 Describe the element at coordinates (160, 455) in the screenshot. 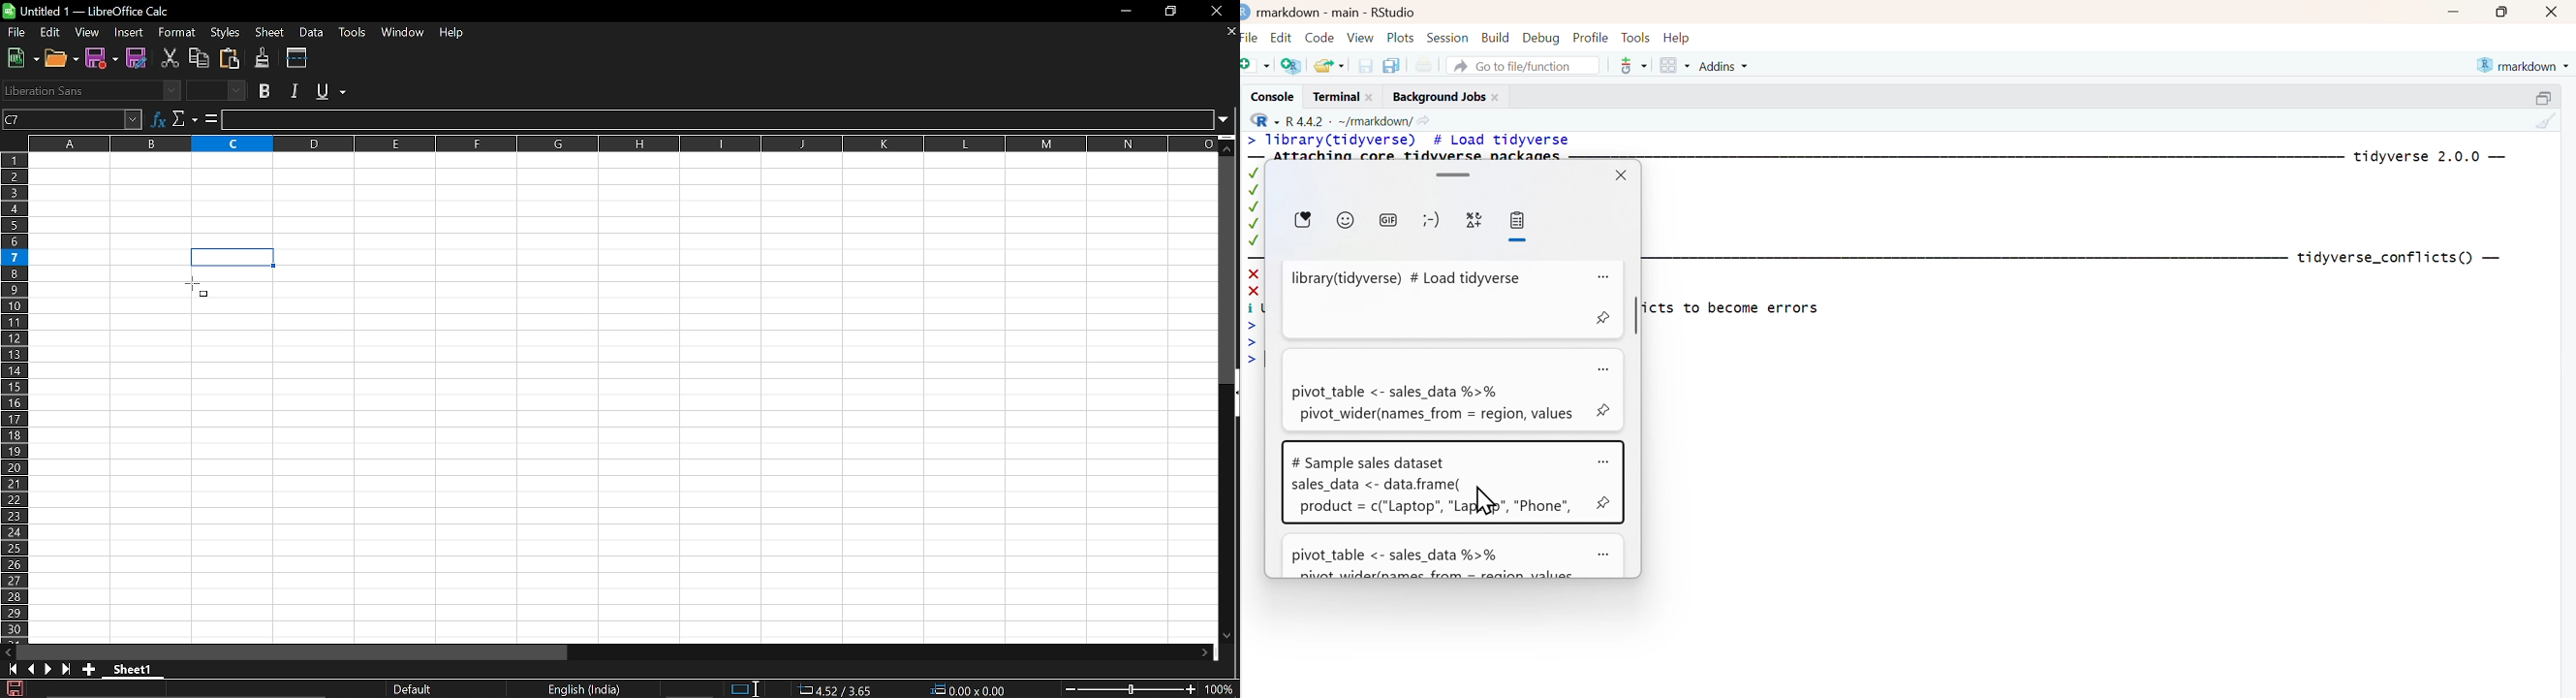

I see `Fillable cells` at that location.